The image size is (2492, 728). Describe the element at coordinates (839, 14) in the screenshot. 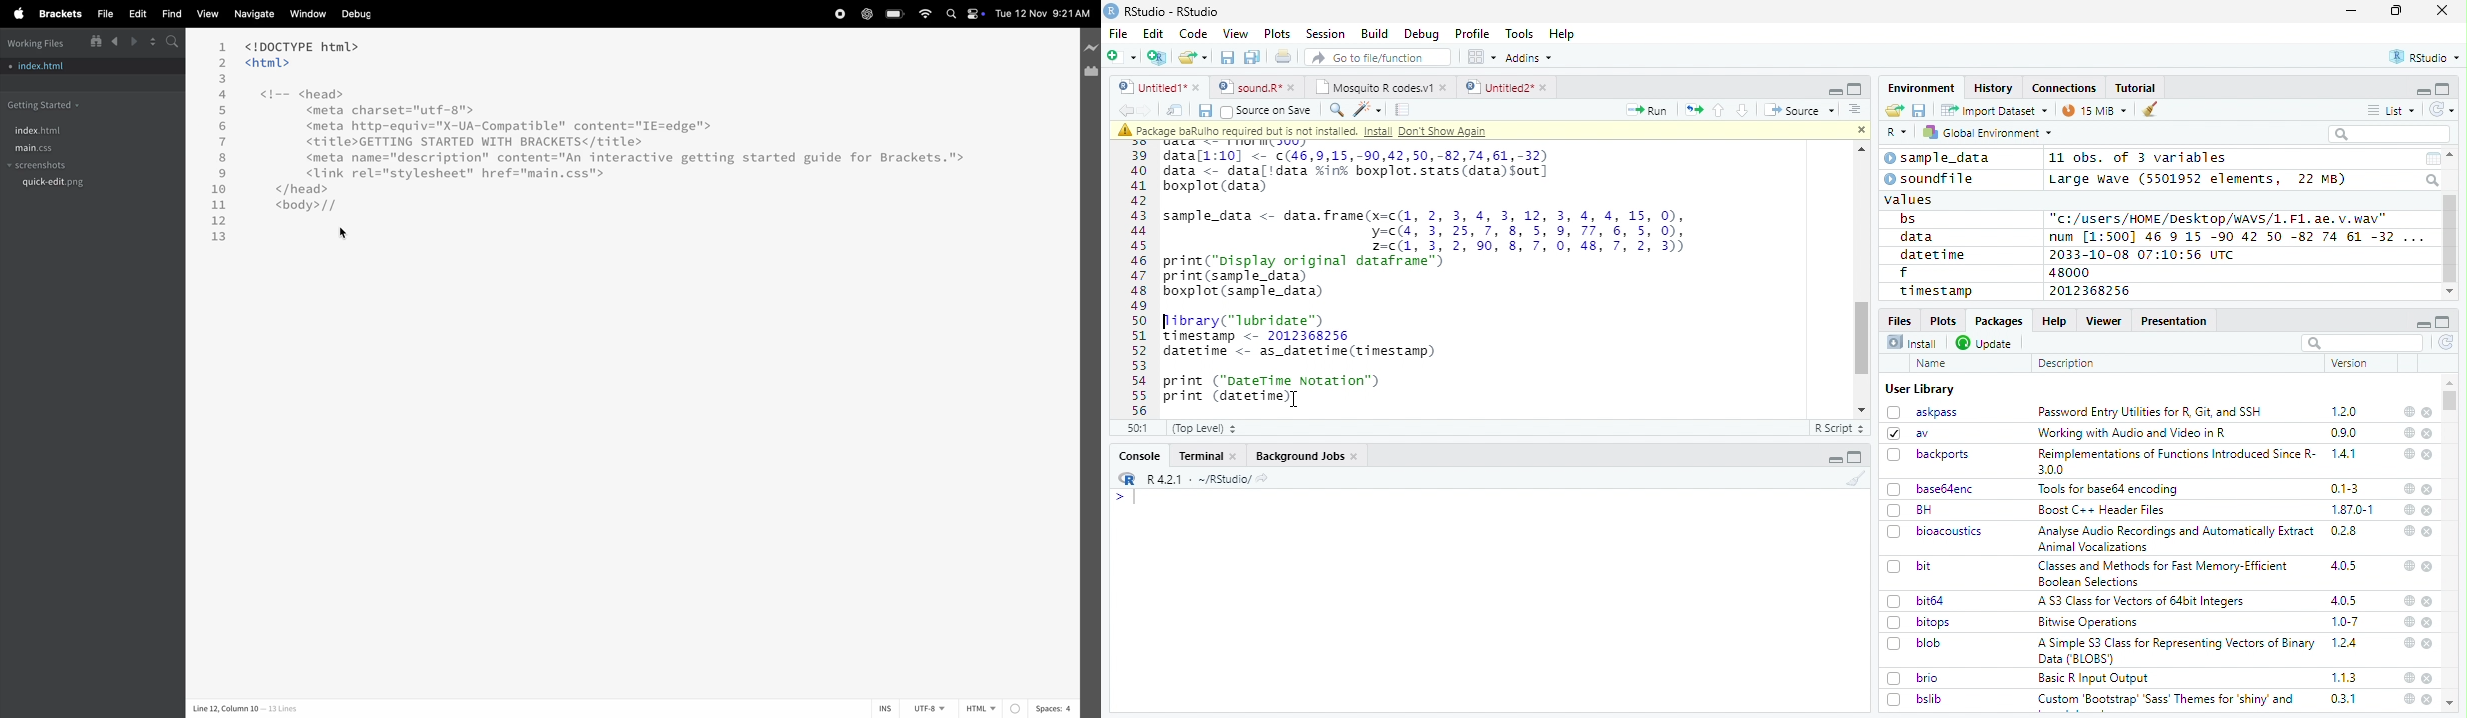

I see `record` at that location.